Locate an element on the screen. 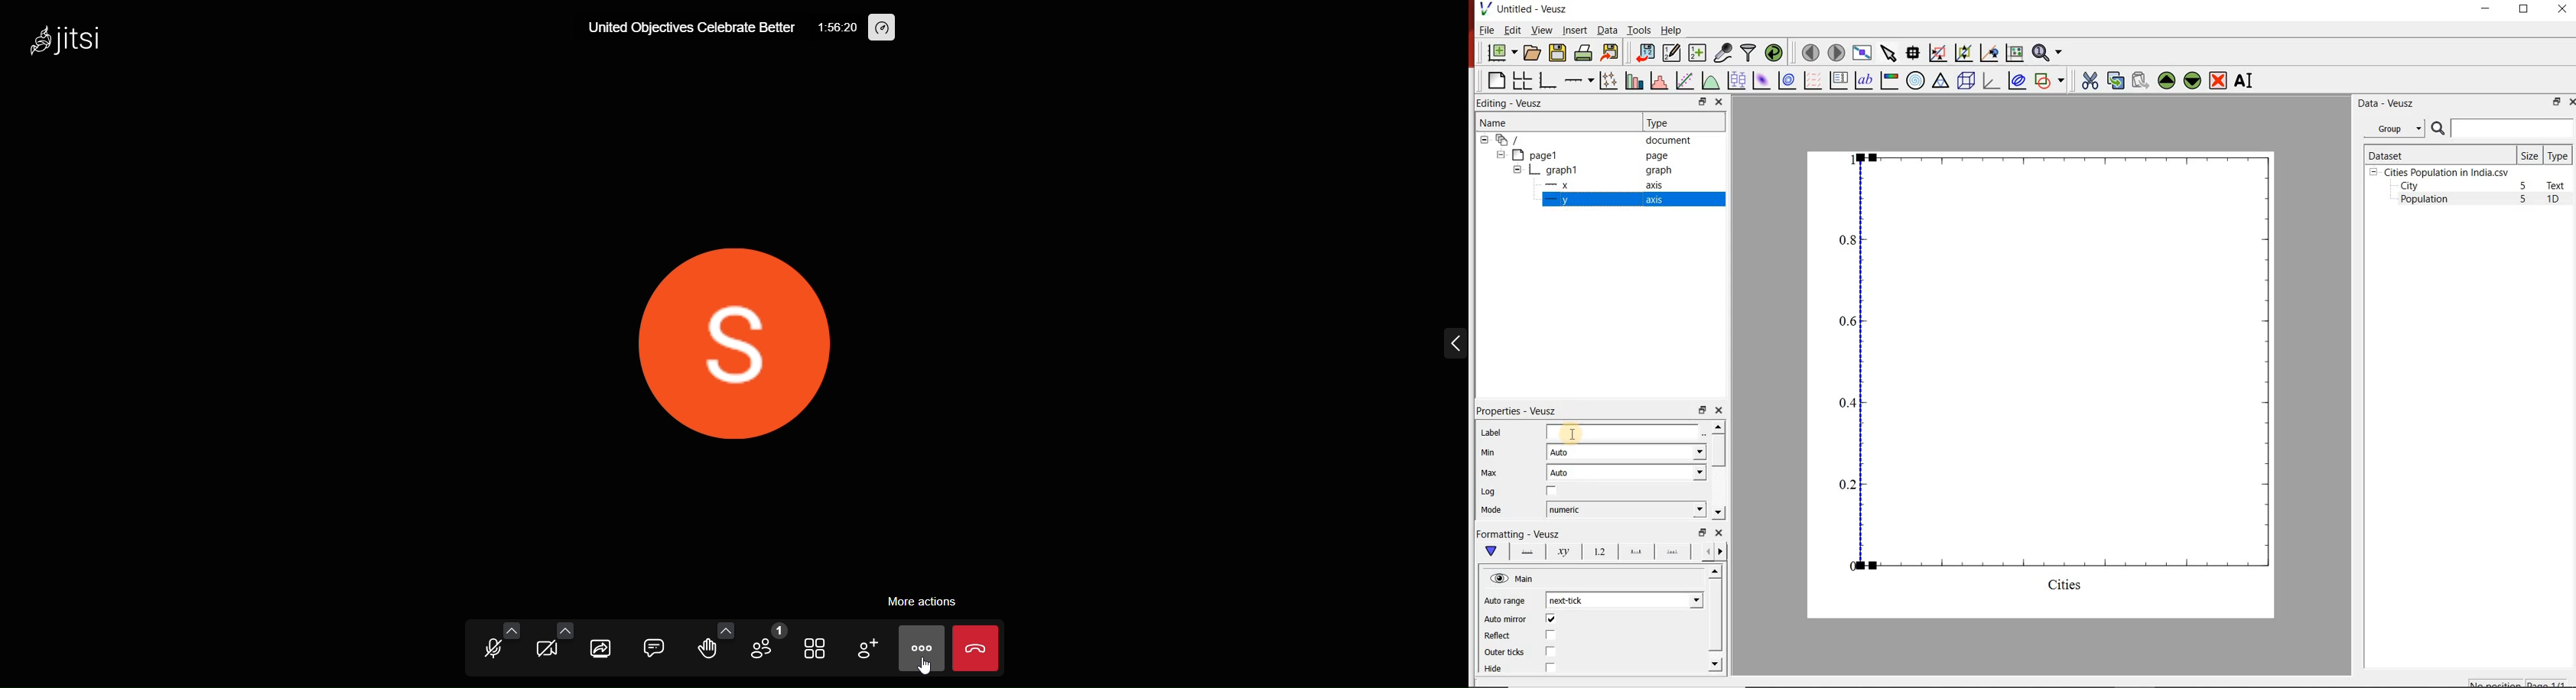  close is located at coordinates (1720, 101).